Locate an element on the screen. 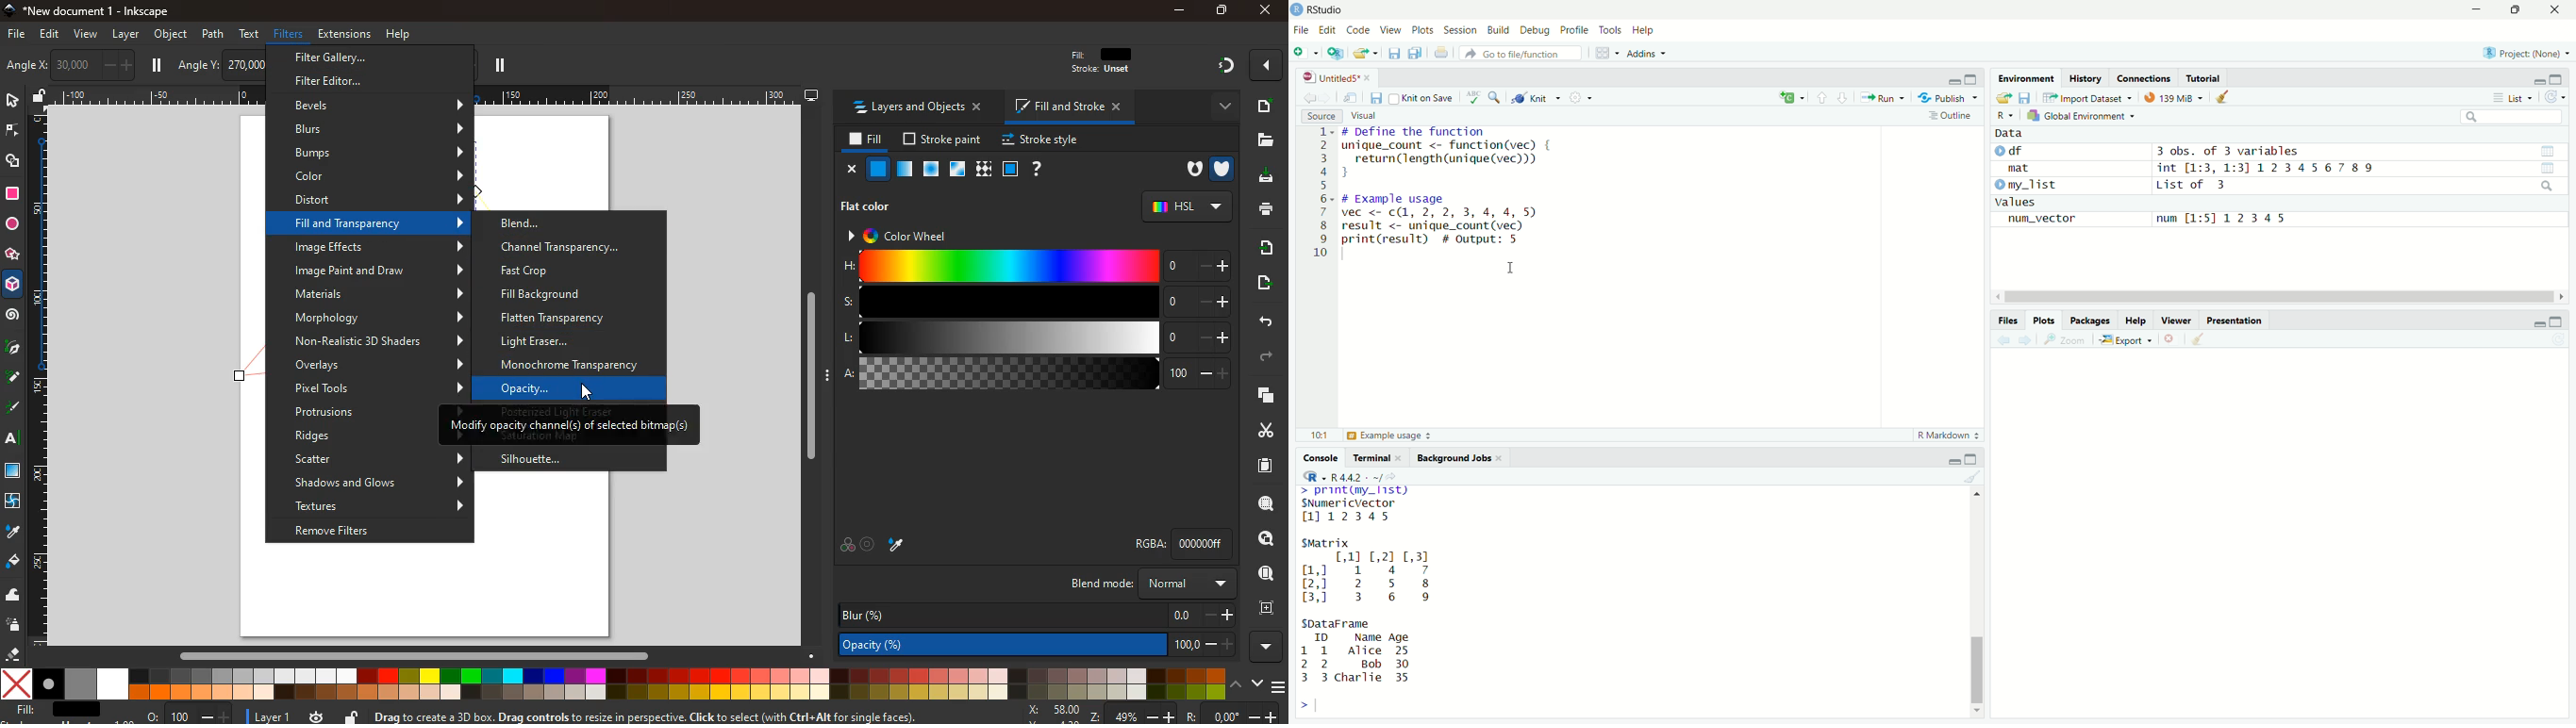 The image size is (2576, 728). flat color is located at coordinates (872, 206).